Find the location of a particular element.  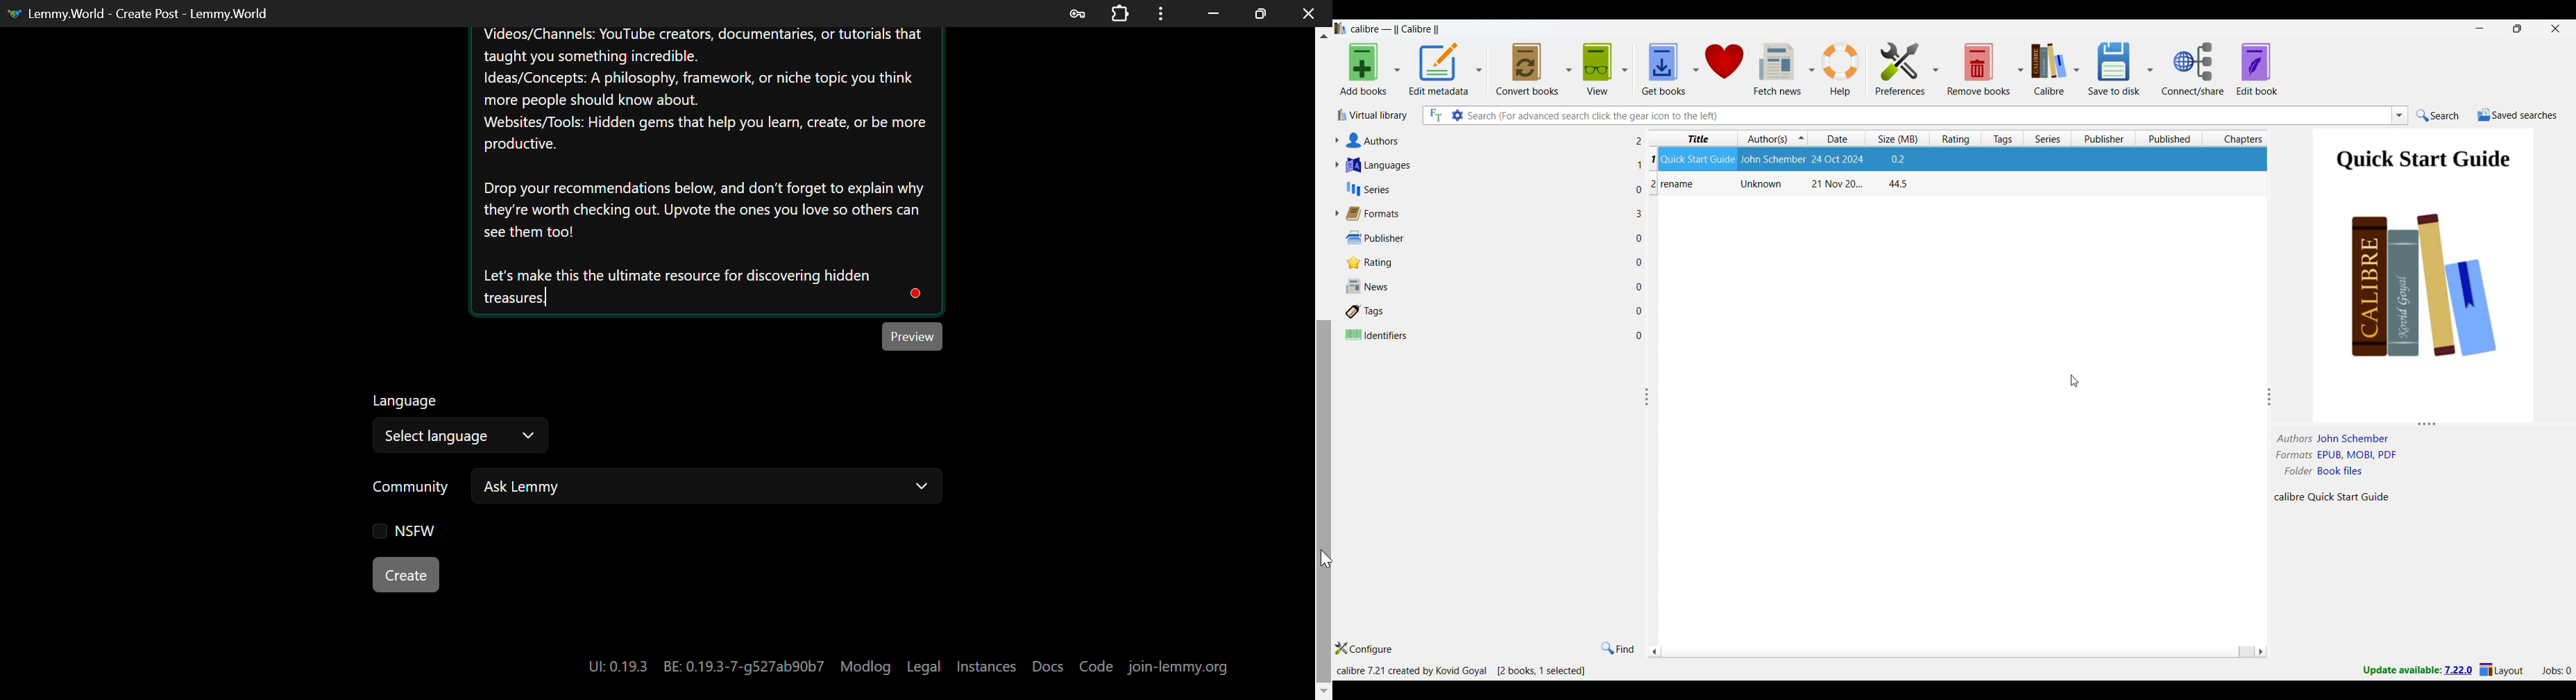

Instances is located at coordinates (986, 667).